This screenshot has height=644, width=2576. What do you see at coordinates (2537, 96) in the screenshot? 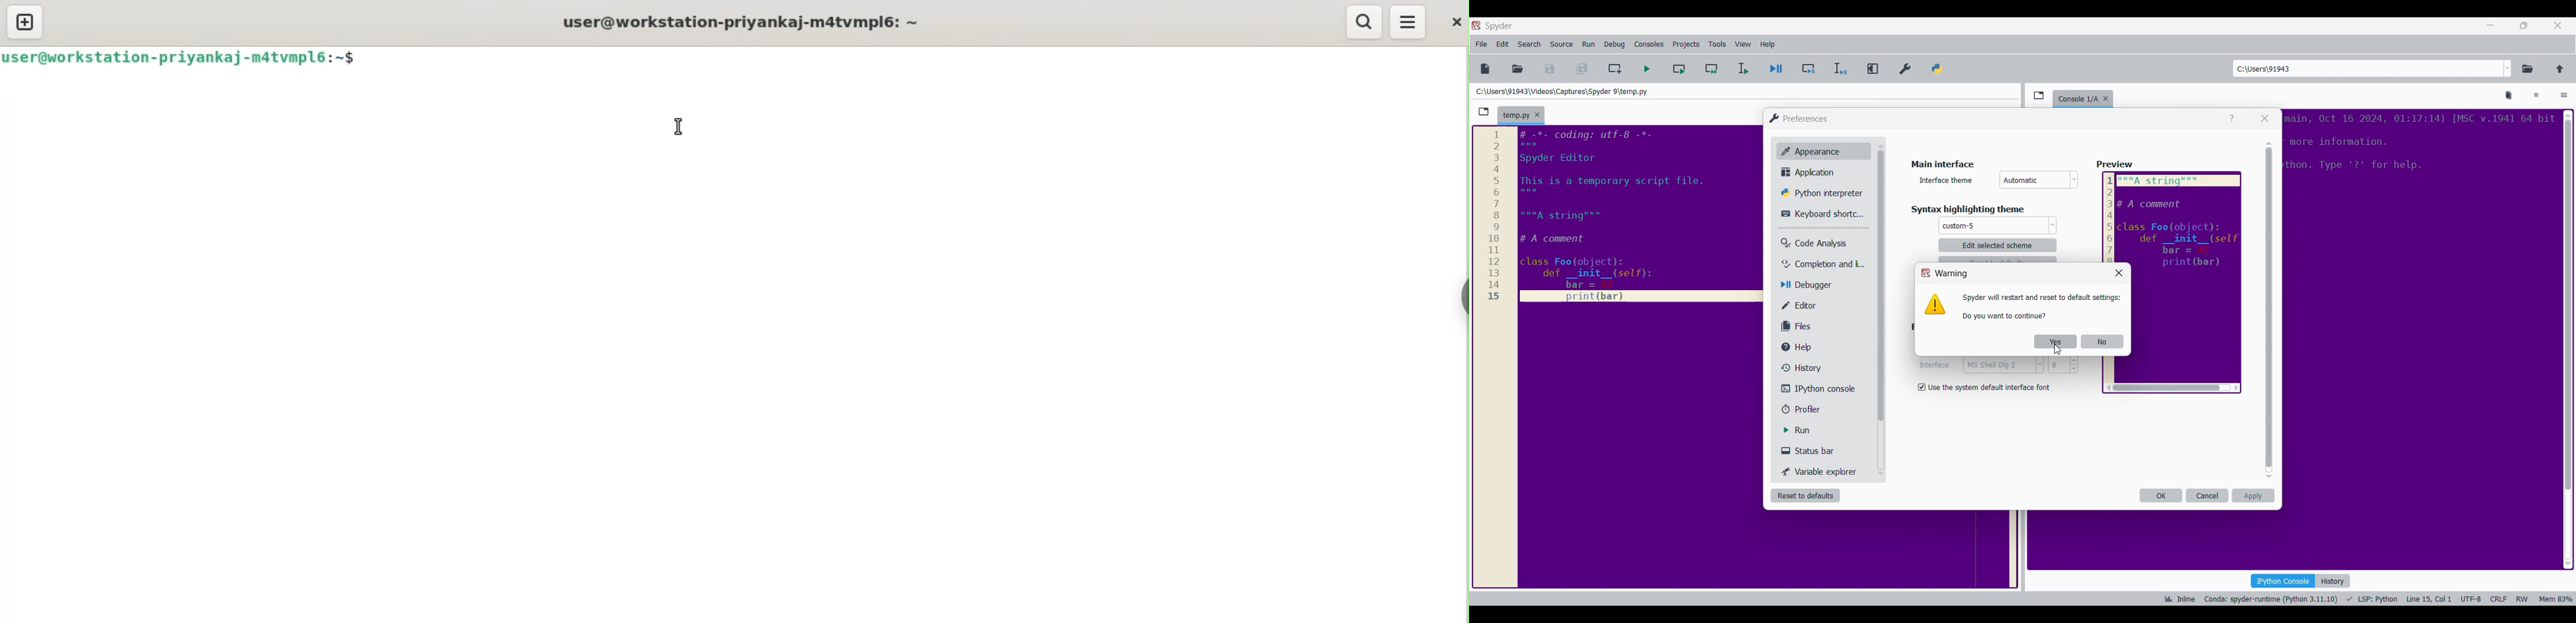
I see `Interrupt kernel` at bounding box center [2537, 96].